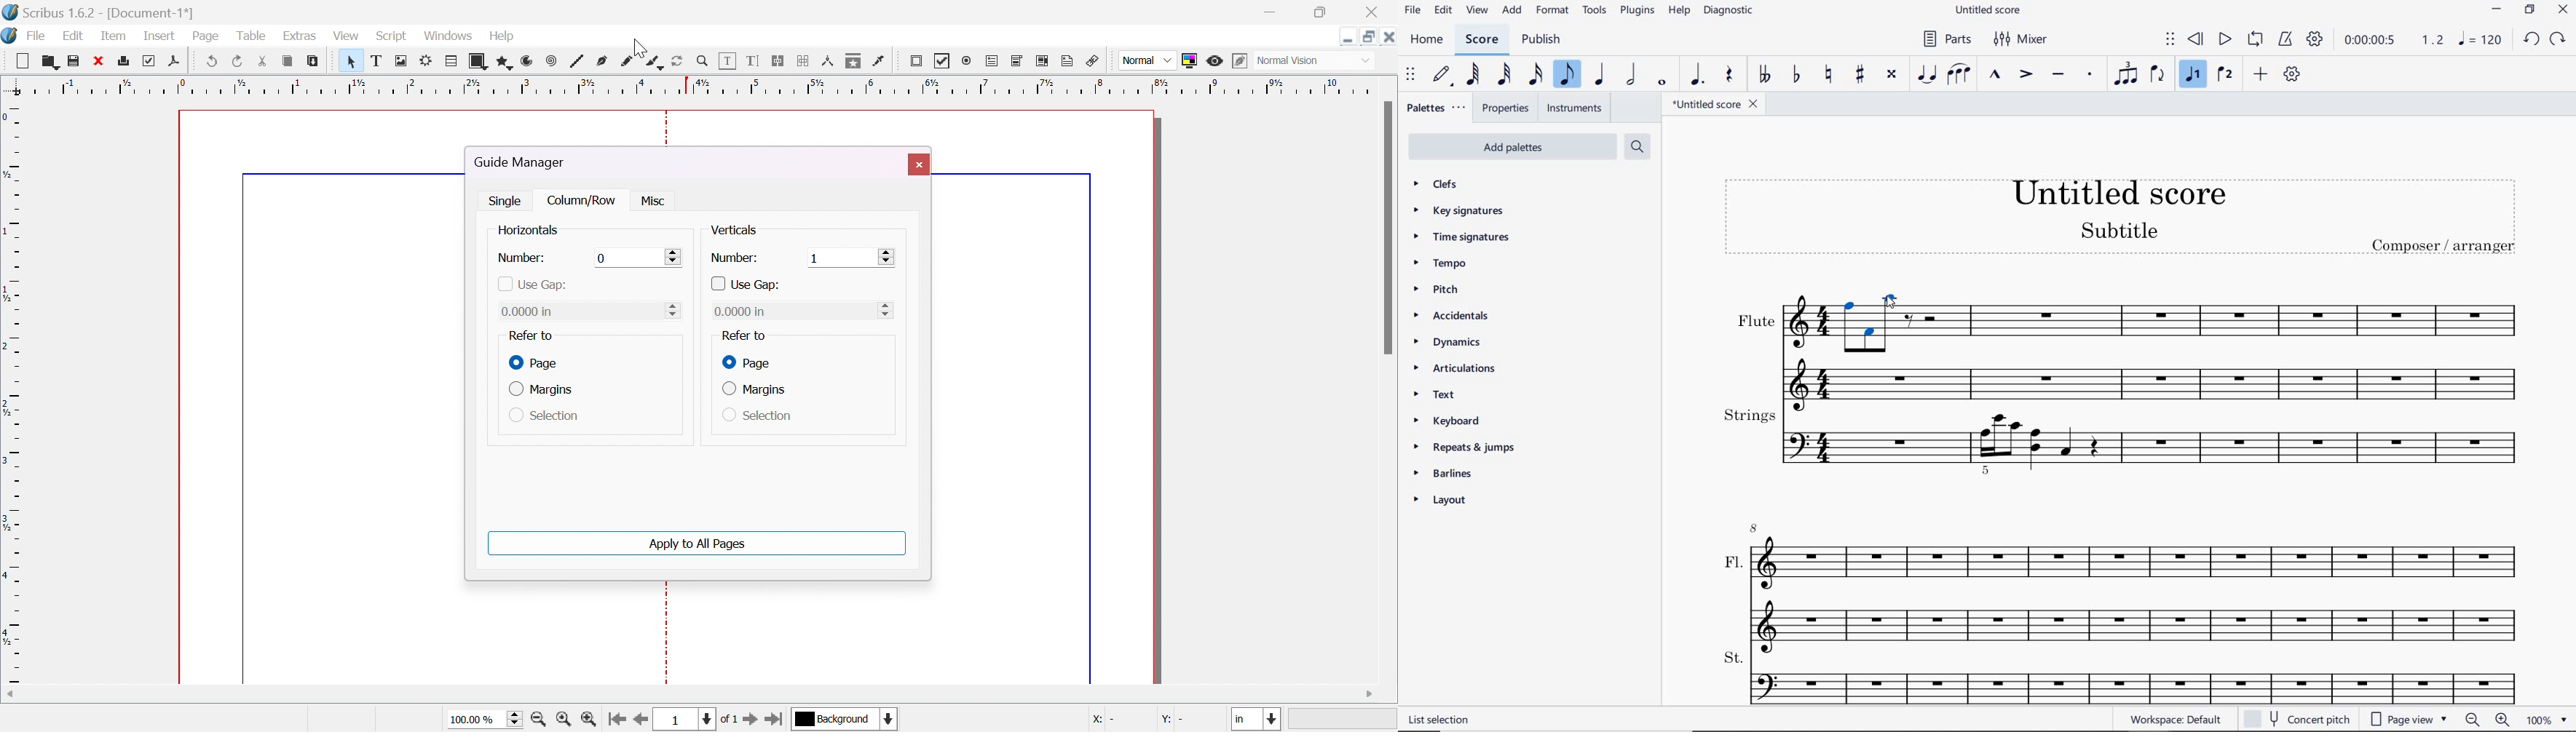 The image size is (2576, 756). What do you see at coordinates (347, 60) in the screenshot?
I see `Pointer` at bounding box center [347, 60].